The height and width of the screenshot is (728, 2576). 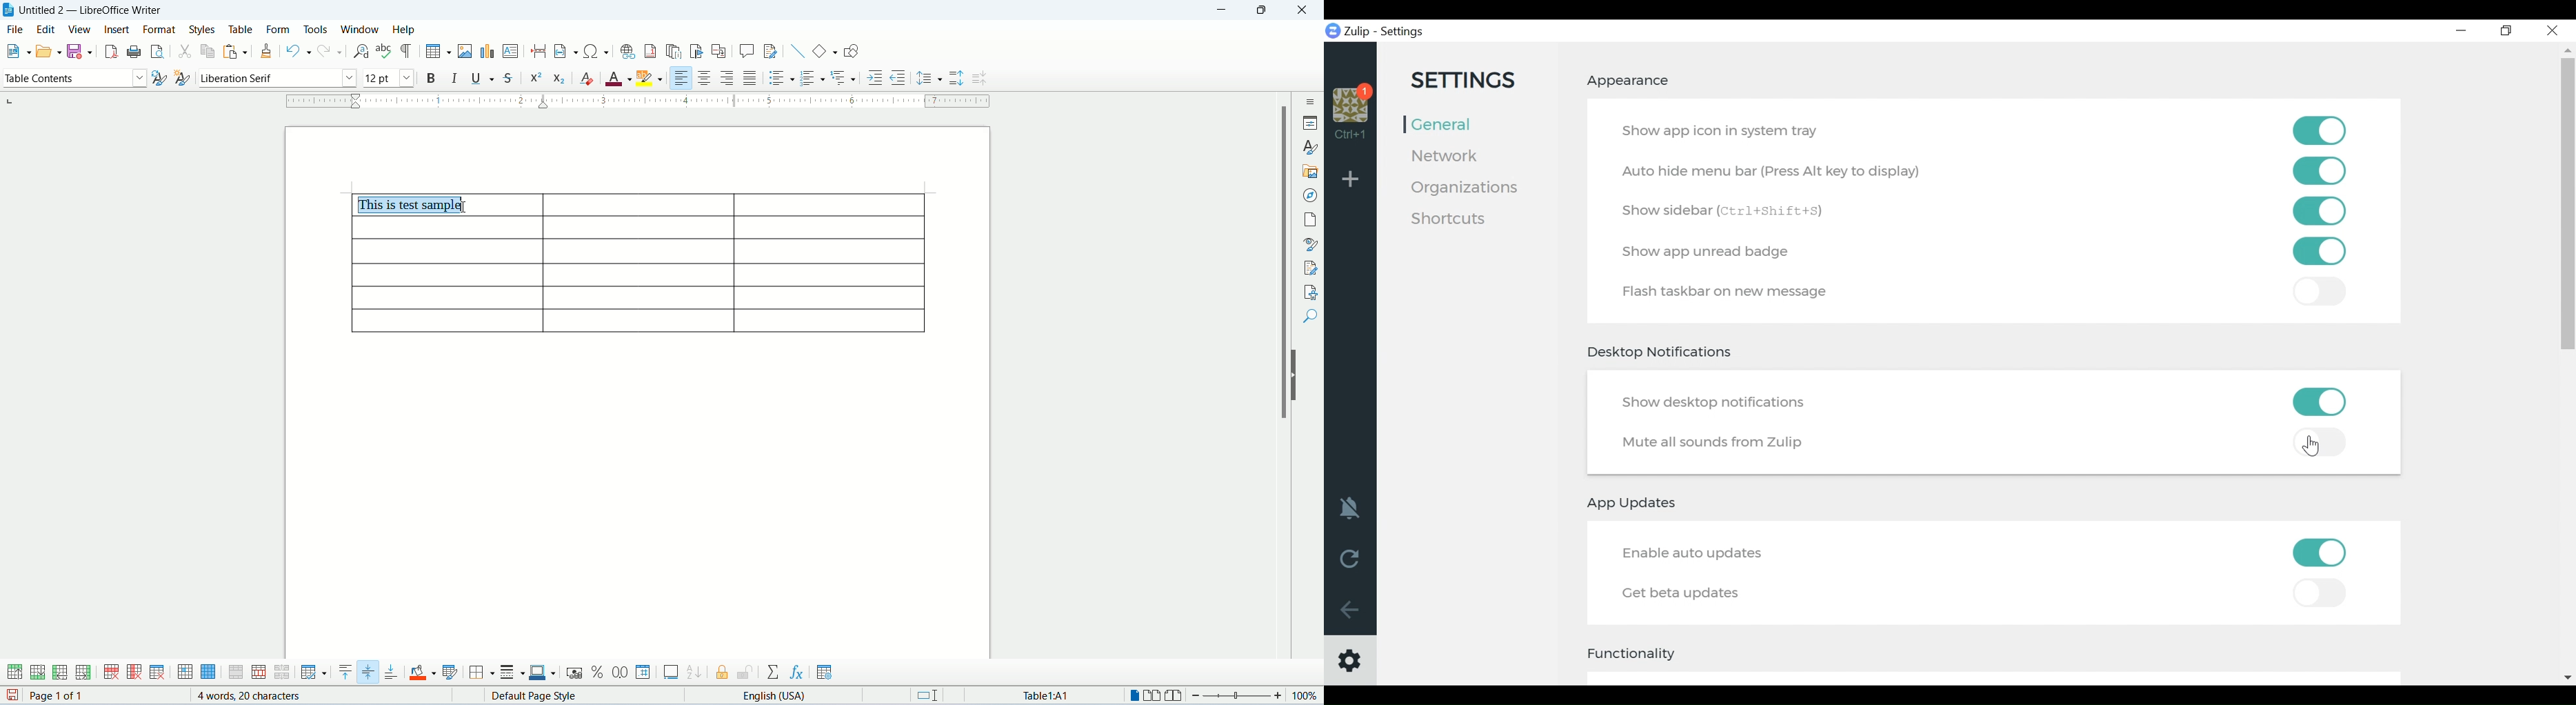 I want to click on sort, so click(x=694, y=673).